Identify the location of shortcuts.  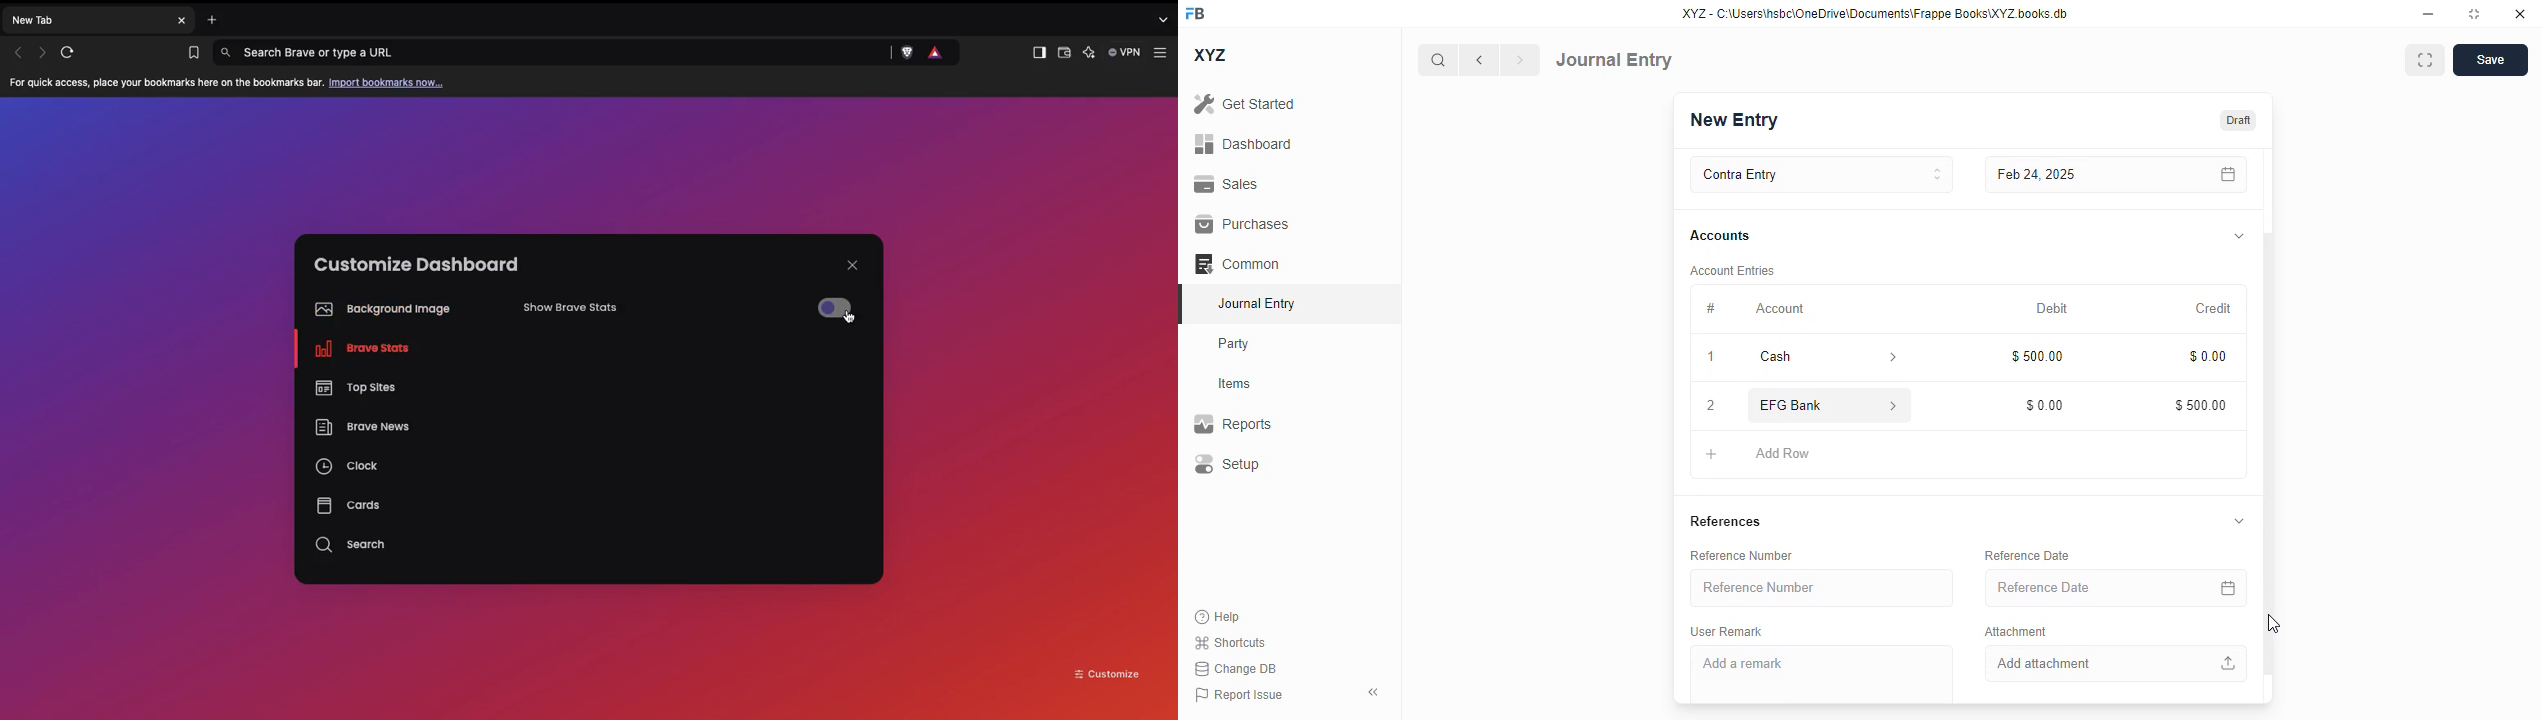
(1230, 642).